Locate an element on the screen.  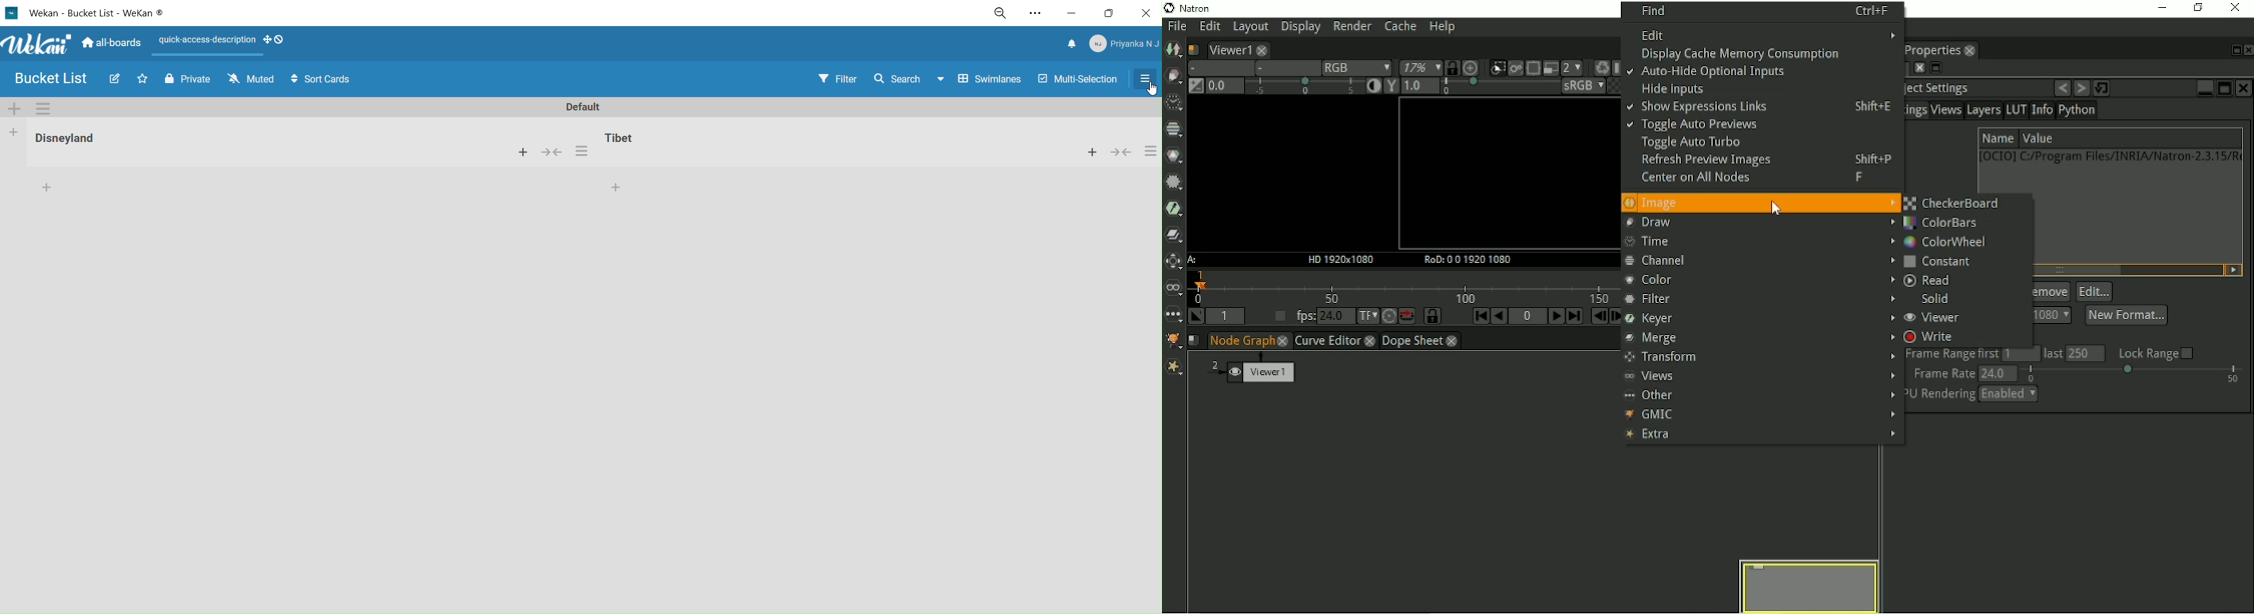
logo is located at coordinates (12, 13).